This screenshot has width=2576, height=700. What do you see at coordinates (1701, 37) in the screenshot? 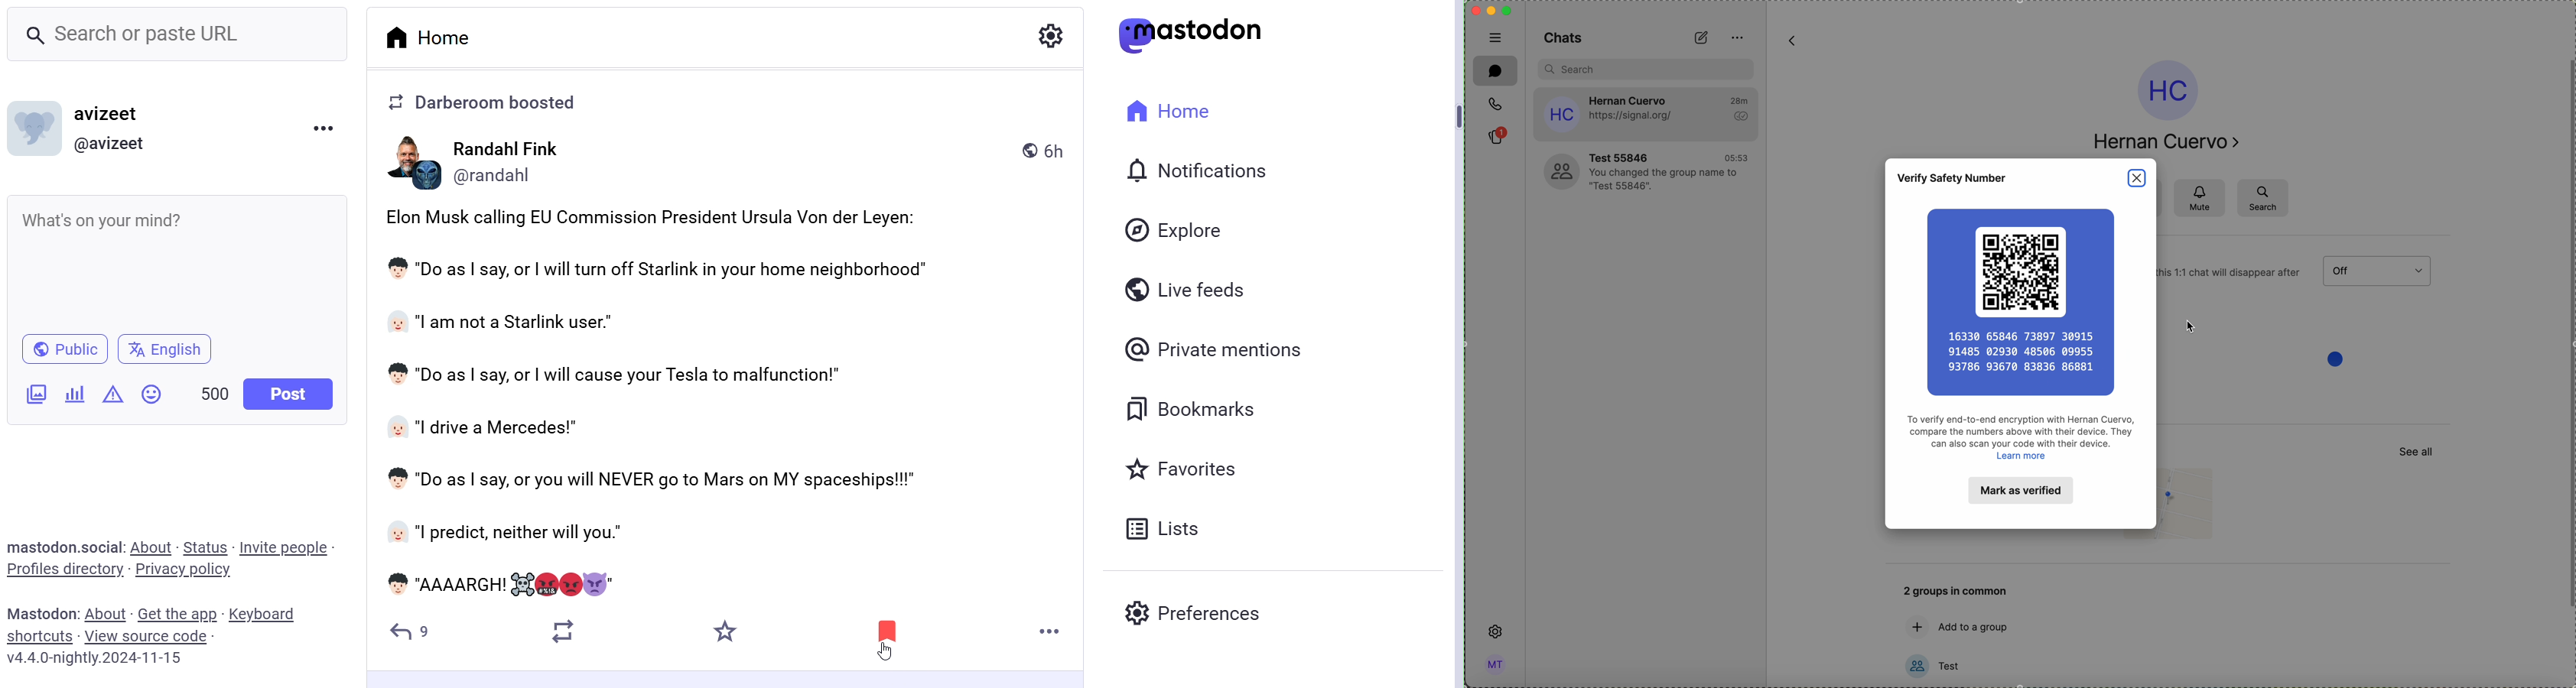
I see `new chat` at bounding box center [1701, 37].